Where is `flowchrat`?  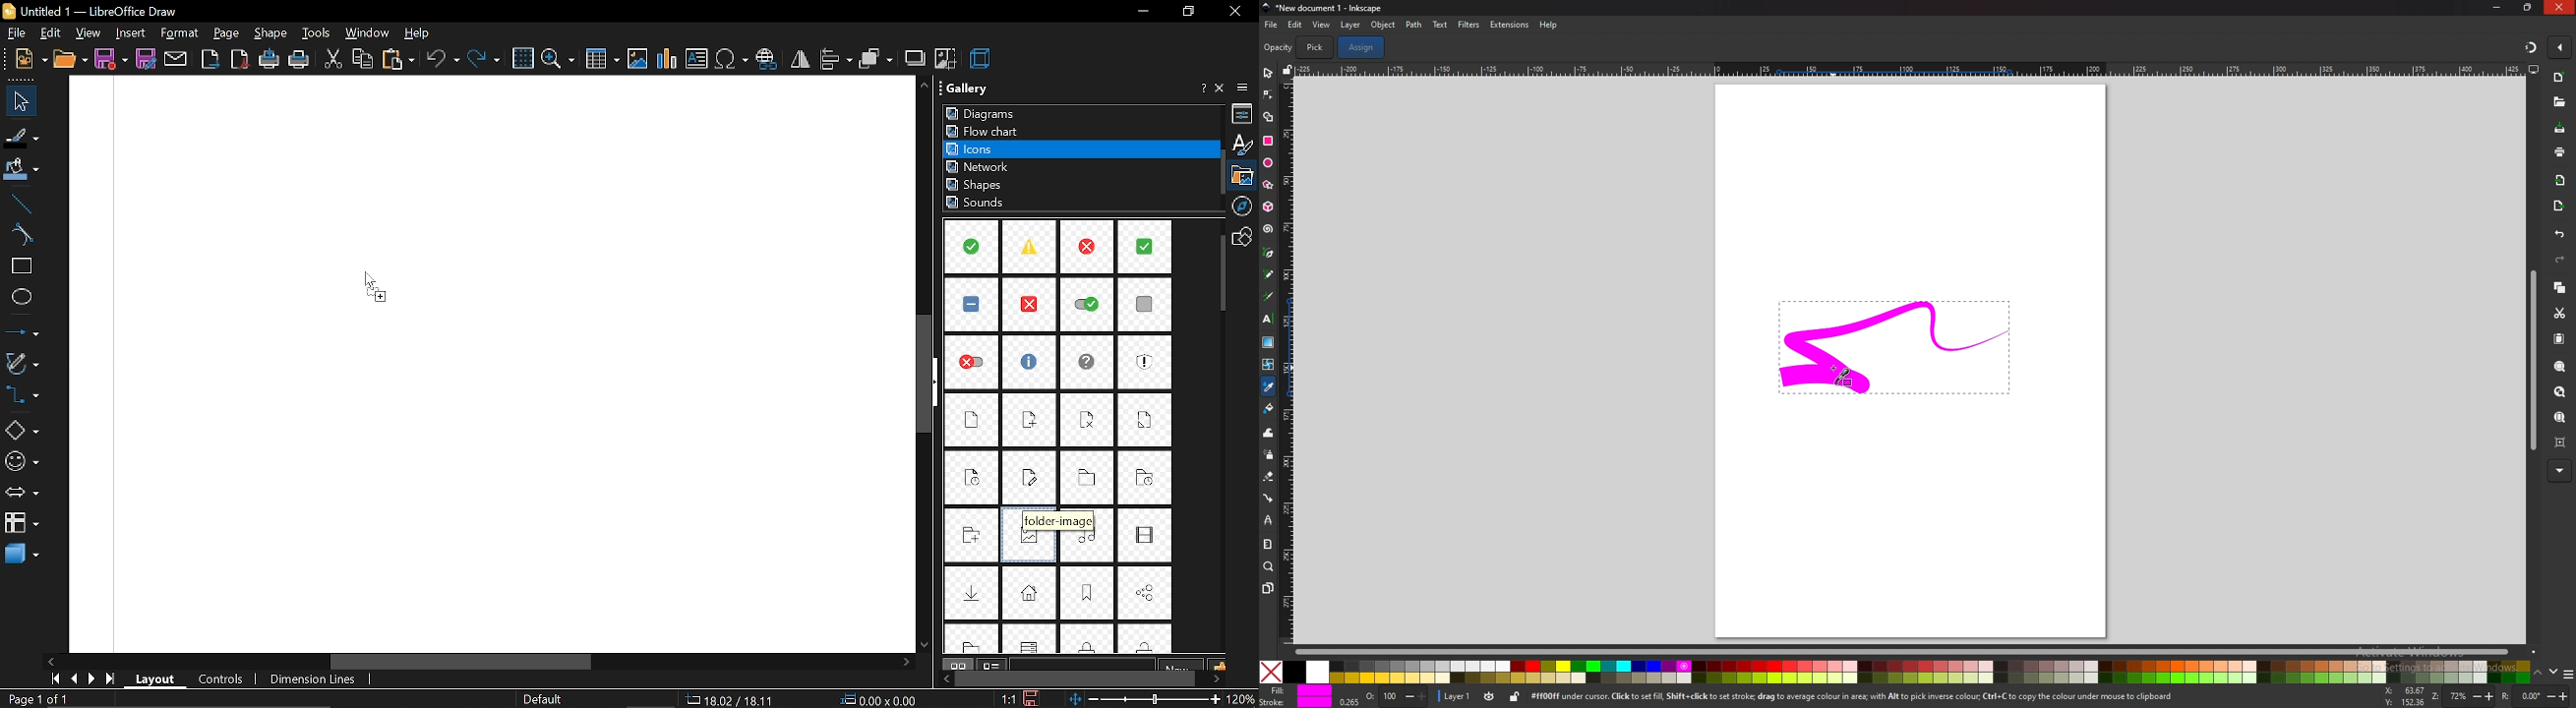 flowchrat is located at coordinates (987, 131).